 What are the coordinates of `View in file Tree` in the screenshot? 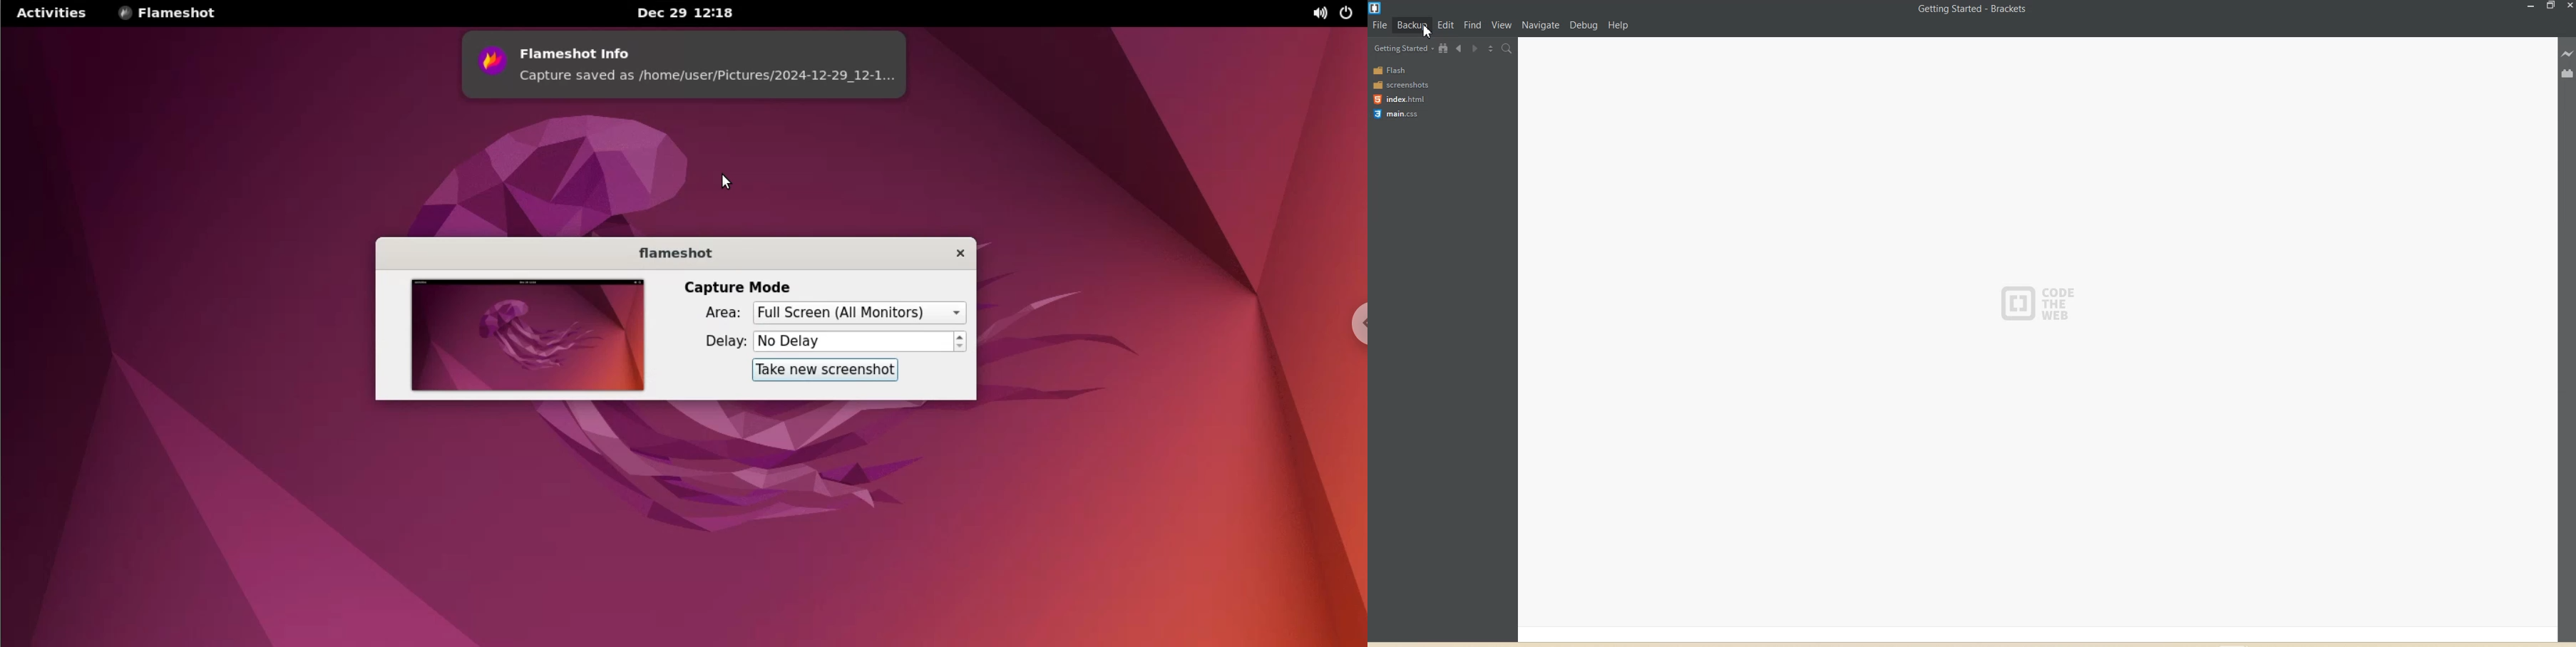 It's located at (1444, 48).